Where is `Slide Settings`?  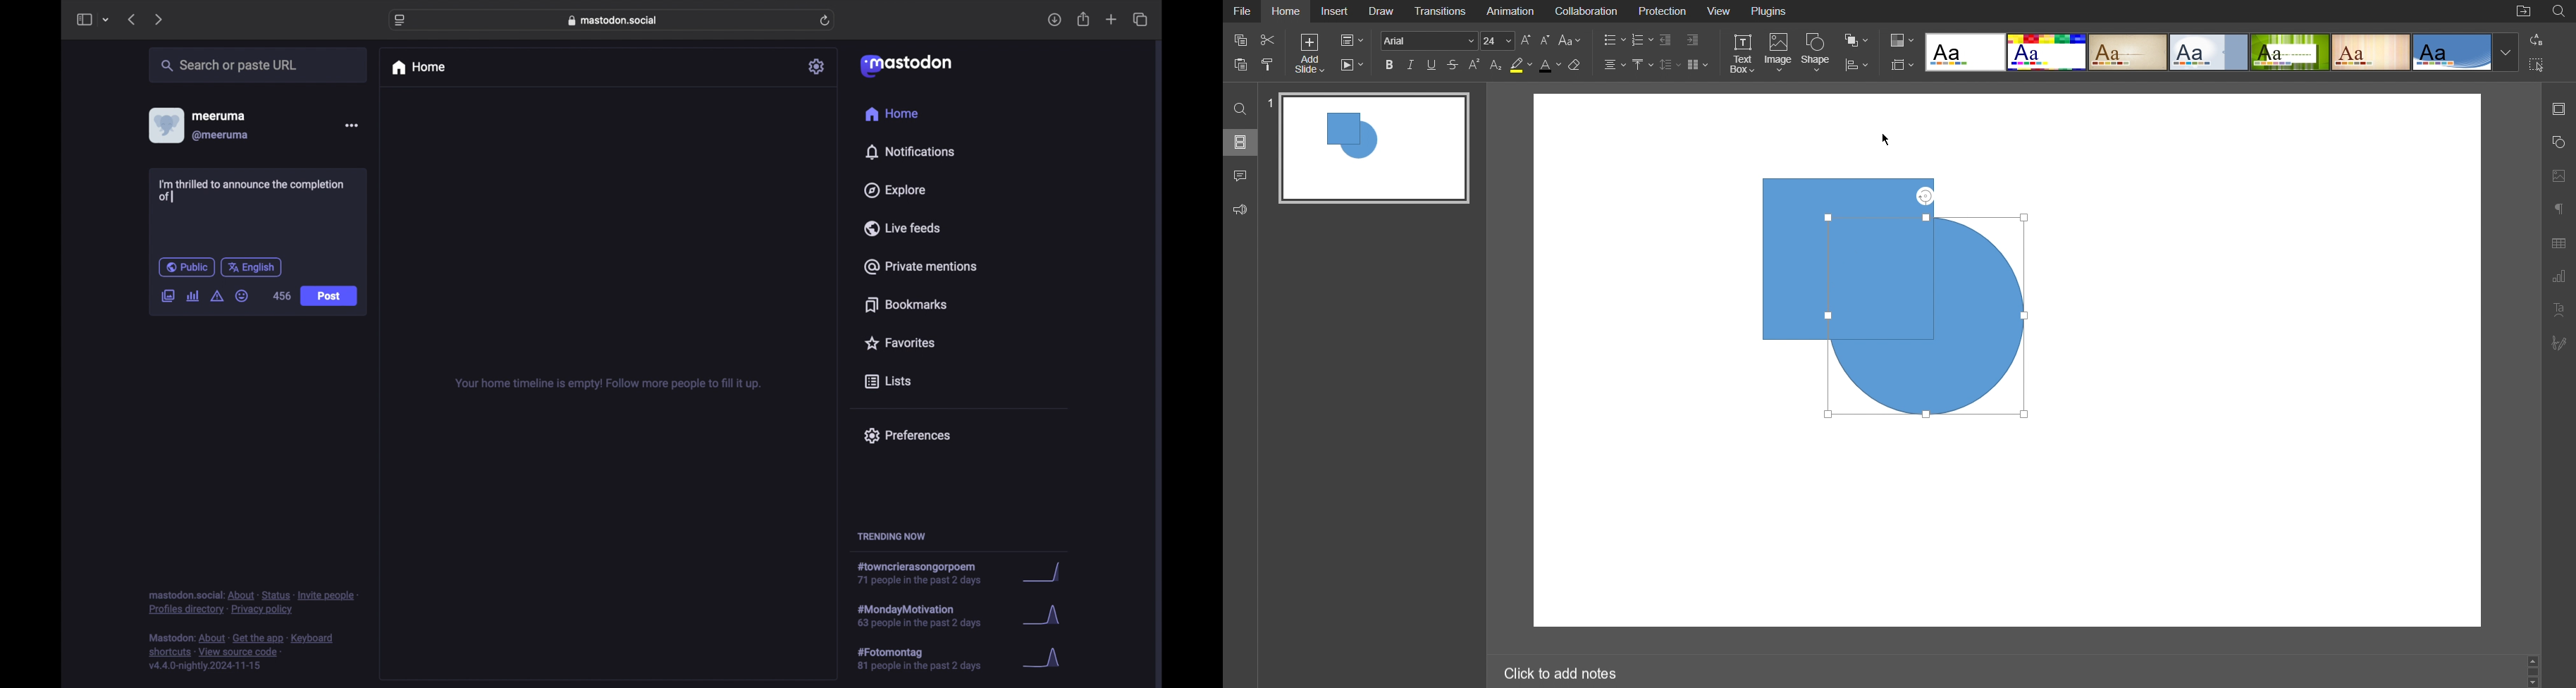
Slide Settings is located at coordinates (1903, 64).